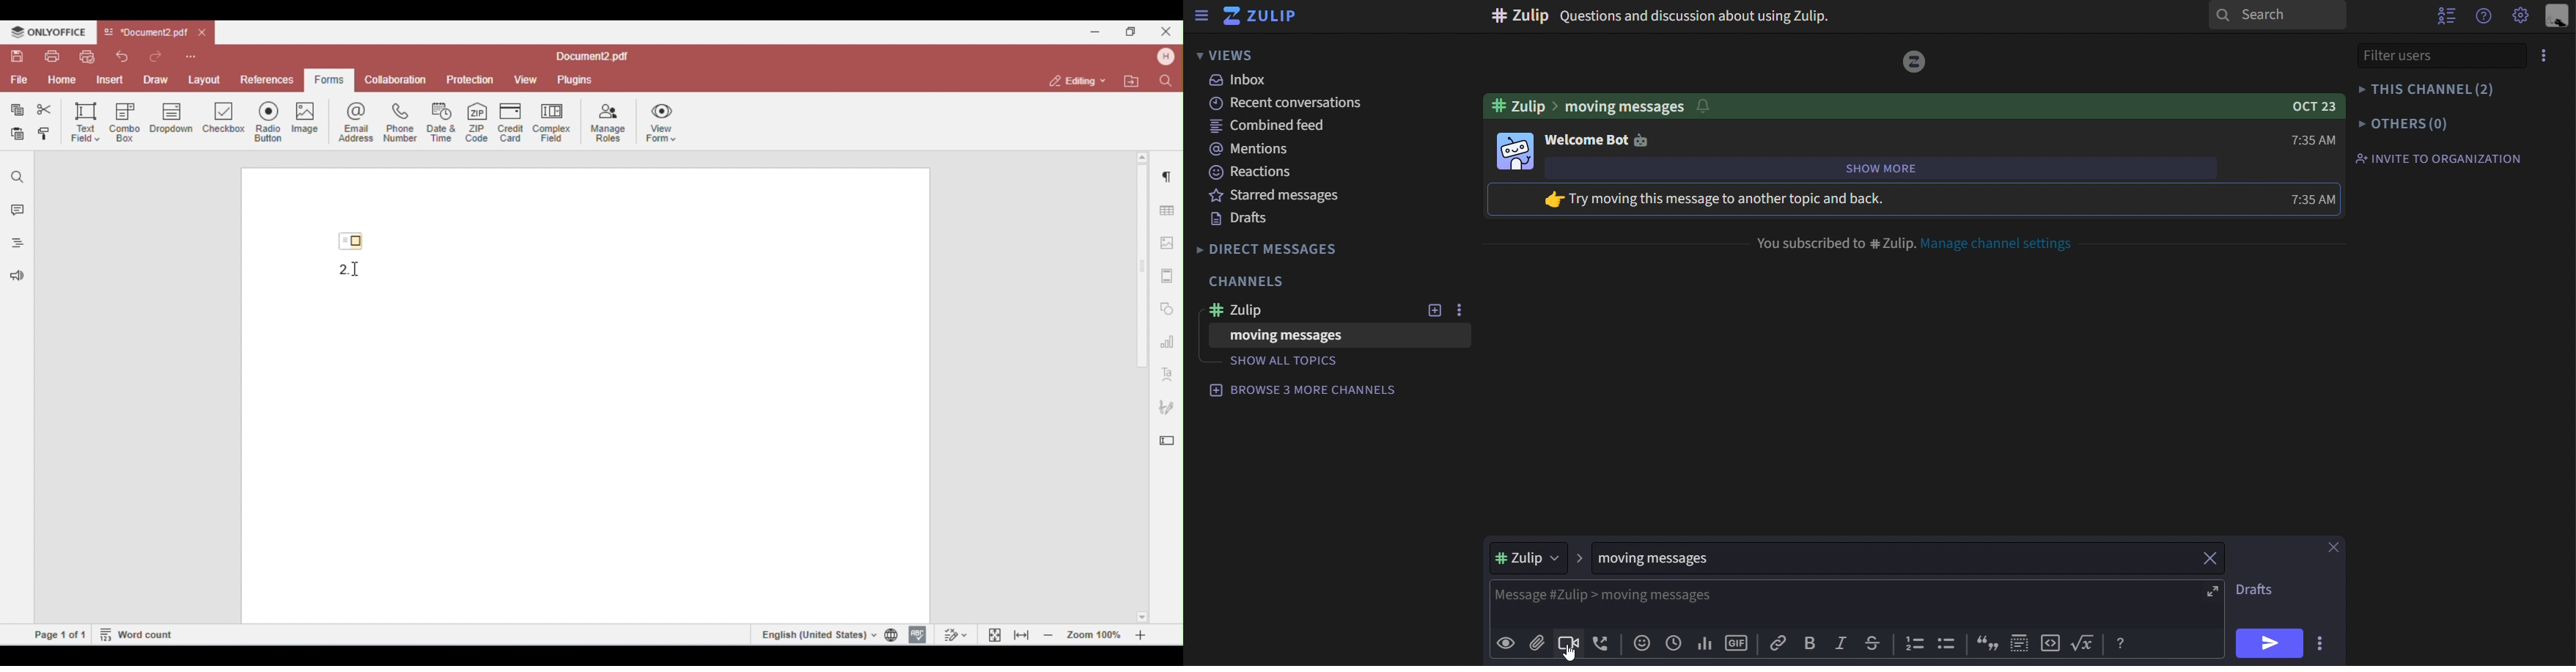 The image size is (2576, 672). I want to click on 7:35 AM, so click(2316, 200).